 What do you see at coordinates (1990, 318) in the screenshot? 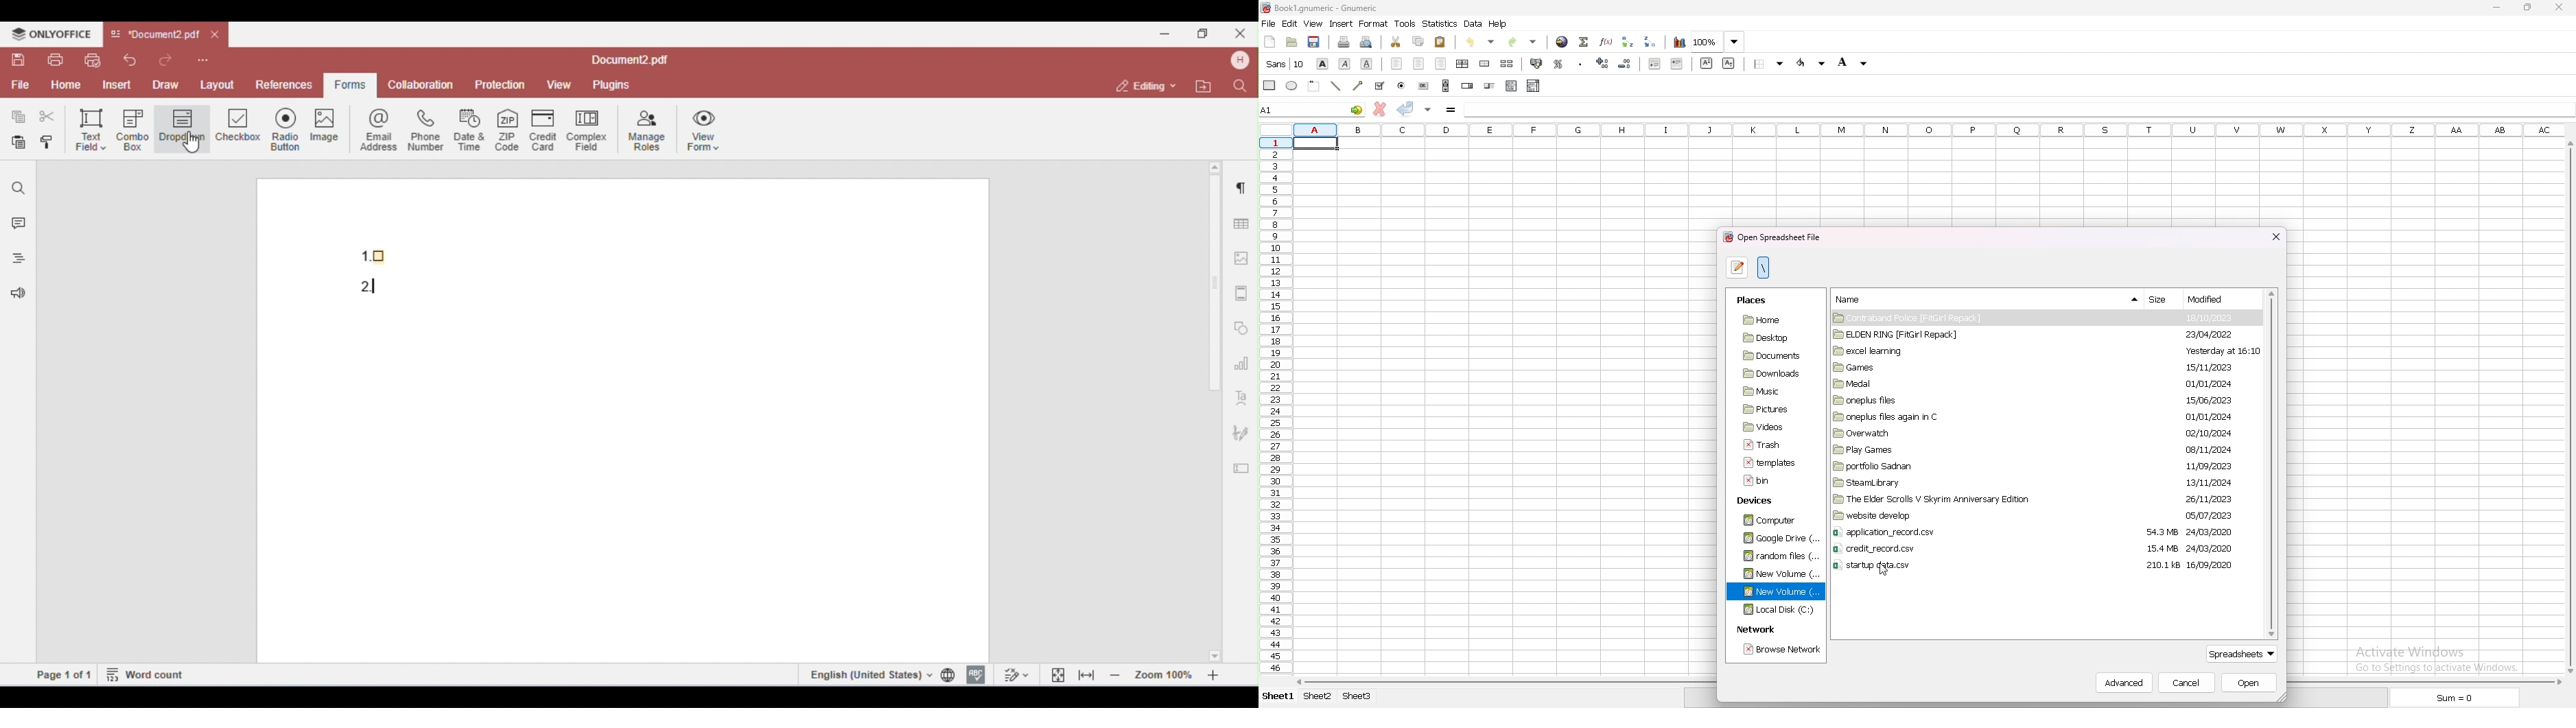
I see `folder` at bounding box center [1990, 318].